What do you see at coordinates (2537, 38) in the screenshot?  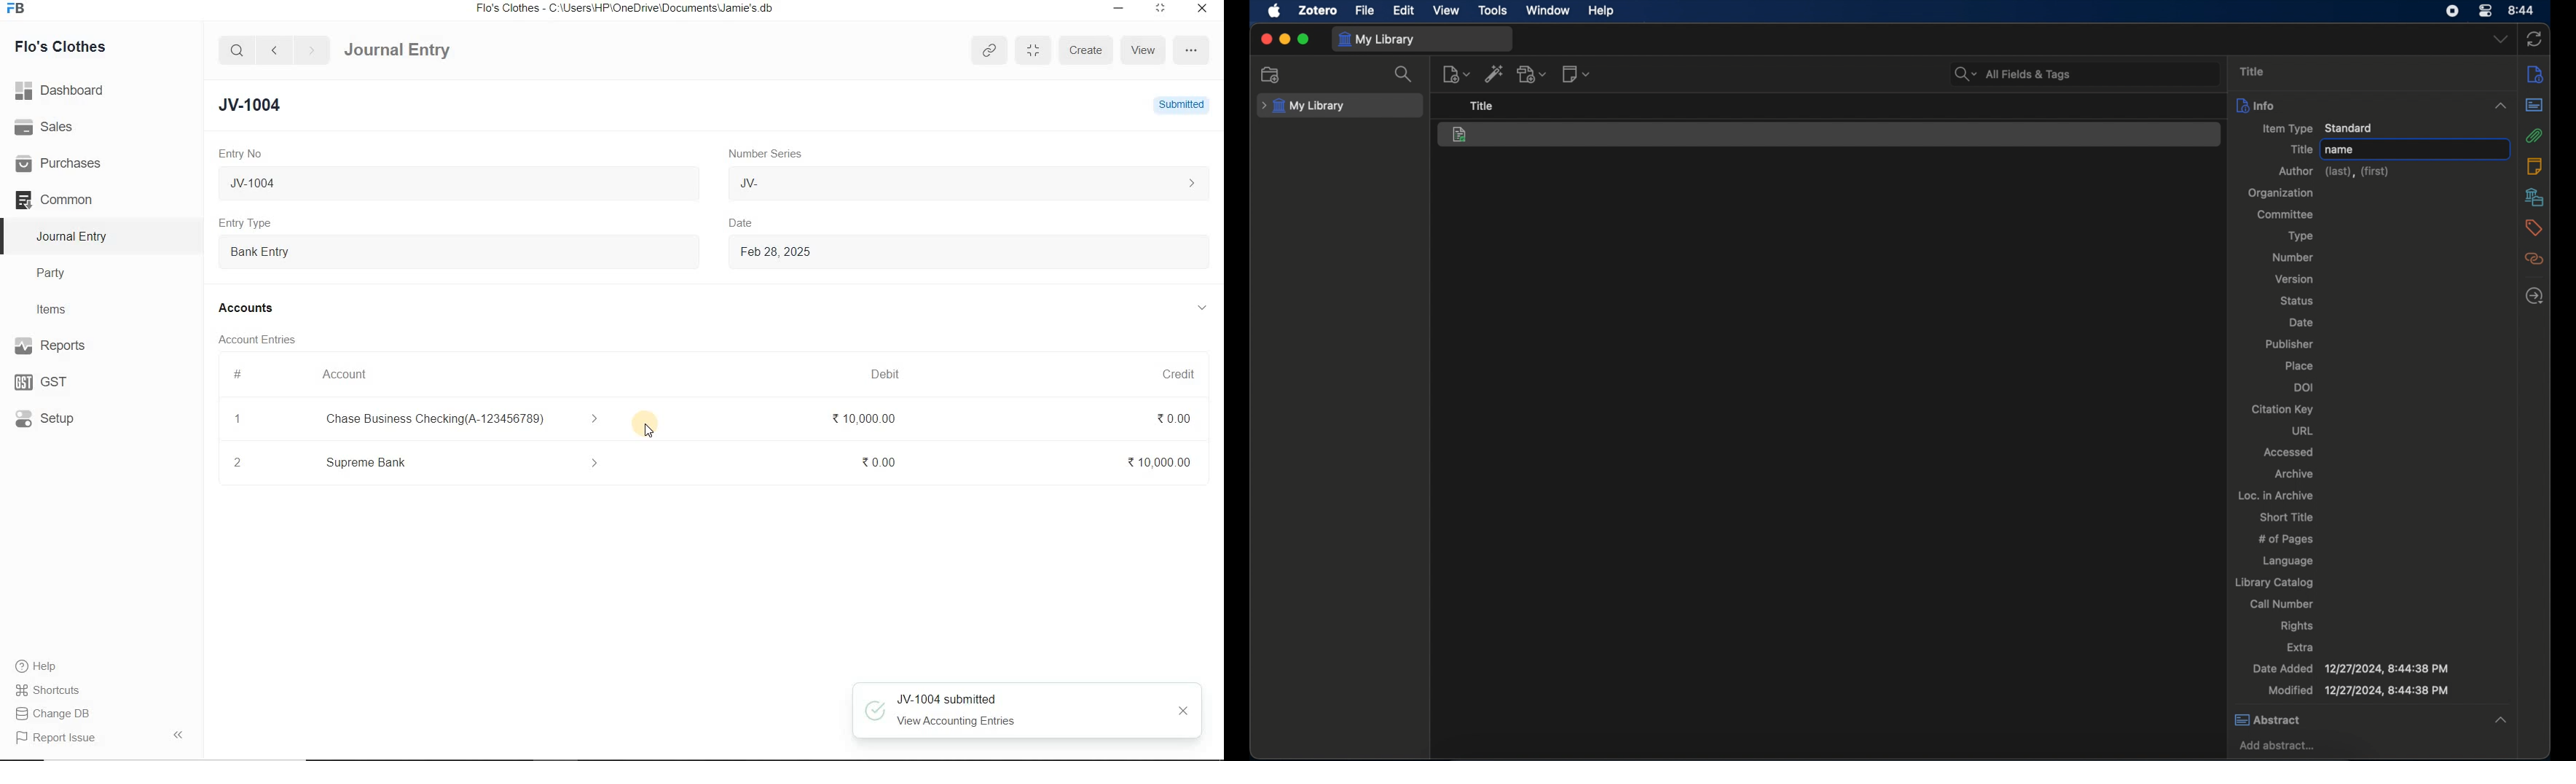 I see `sync` at bounding box center [2537, 38].